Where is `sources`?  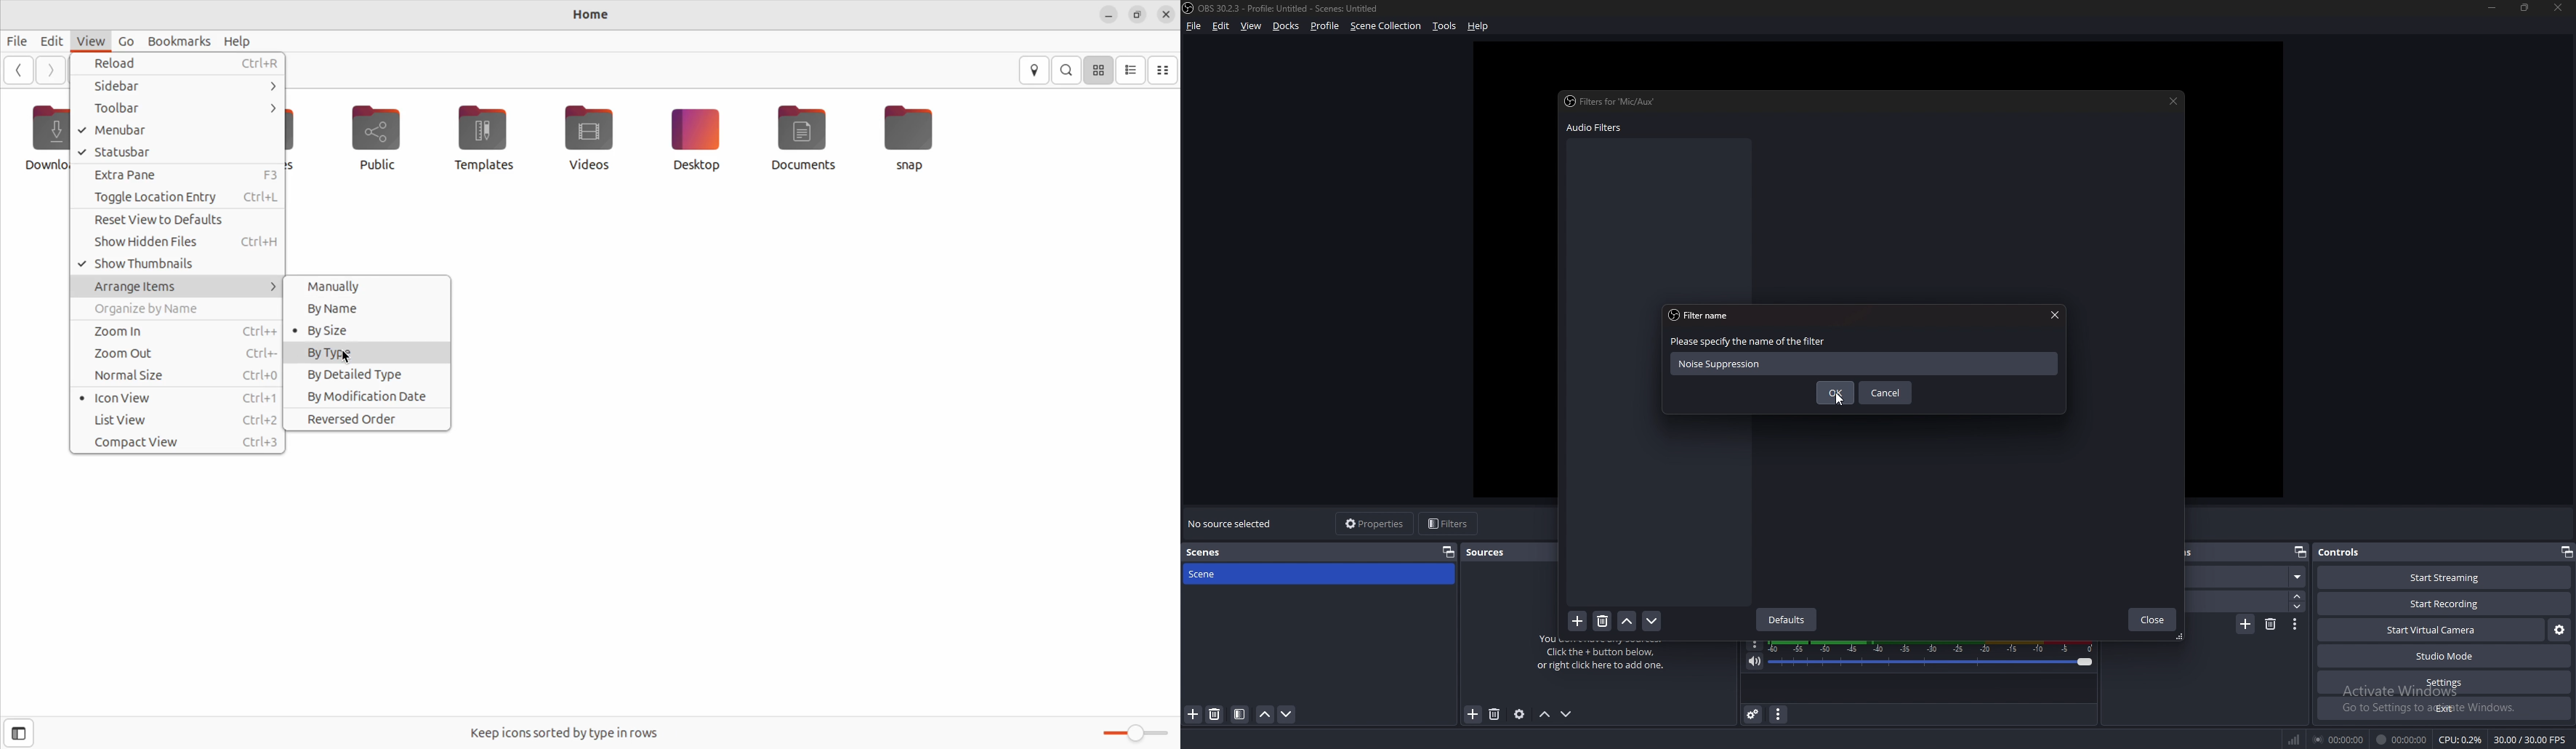
sources is located at coordinates (1495, 551).